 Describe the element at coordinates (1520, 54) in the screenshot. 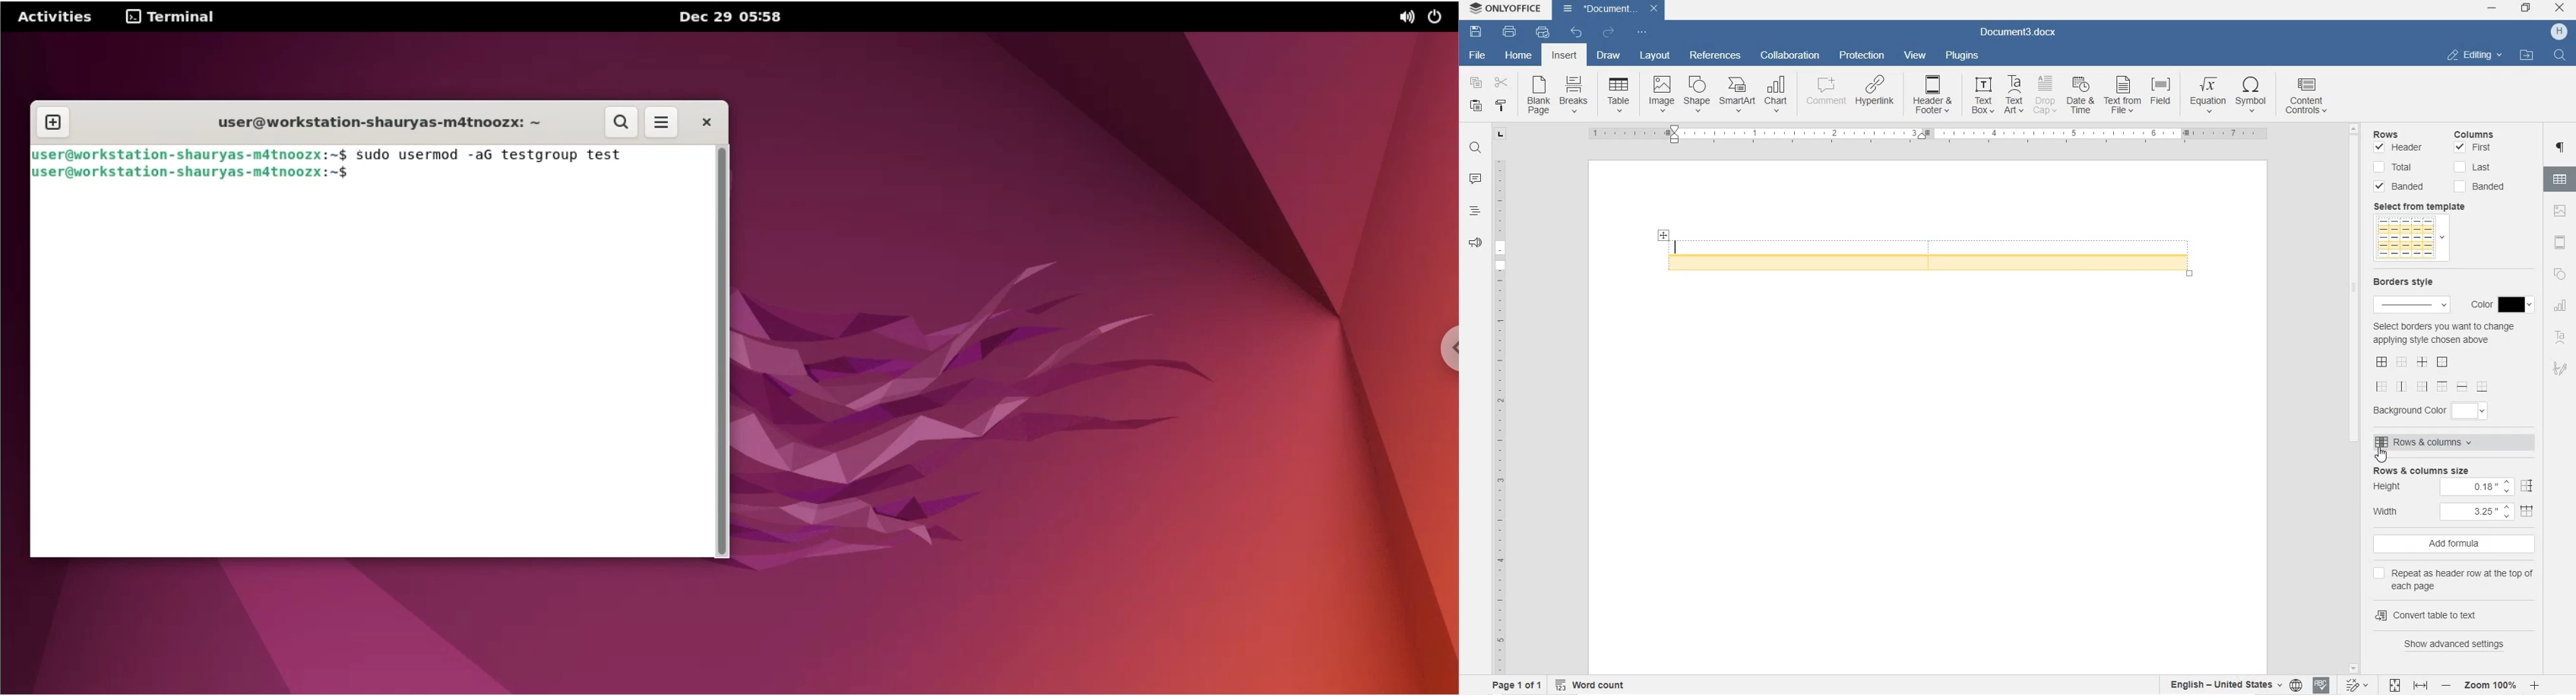

I see `HOME` at that location.